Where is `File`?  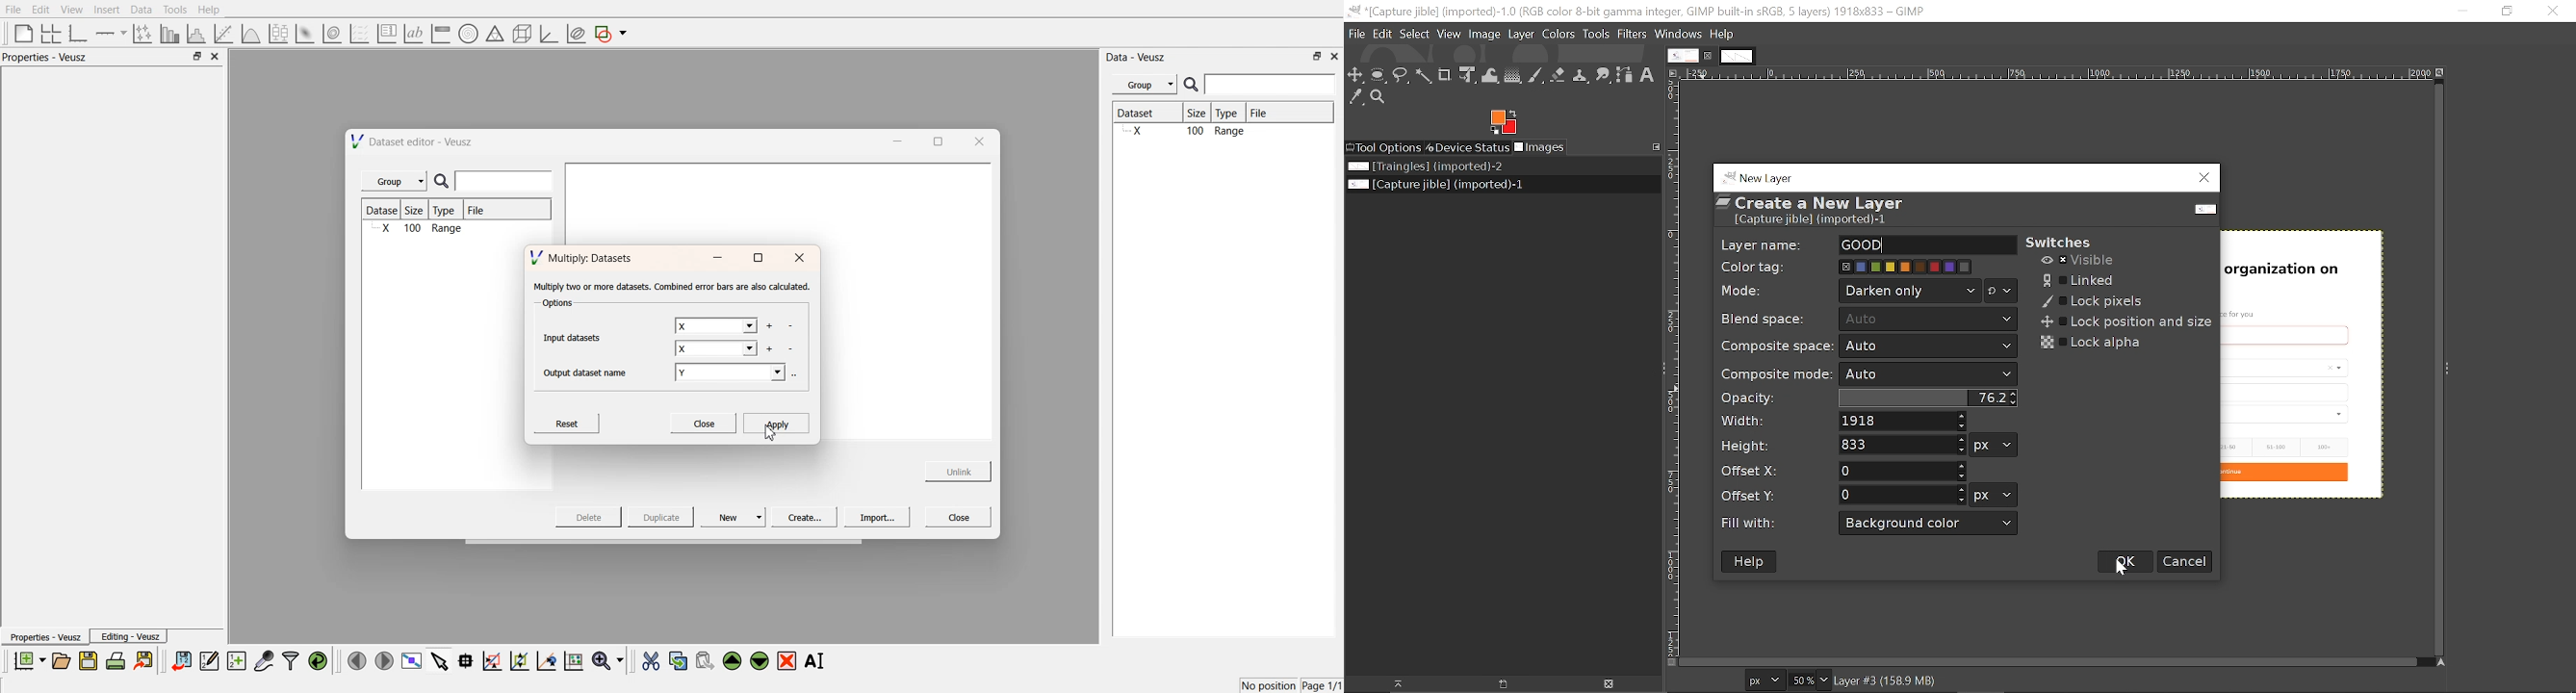 File is located at coordinates (1354, 33).